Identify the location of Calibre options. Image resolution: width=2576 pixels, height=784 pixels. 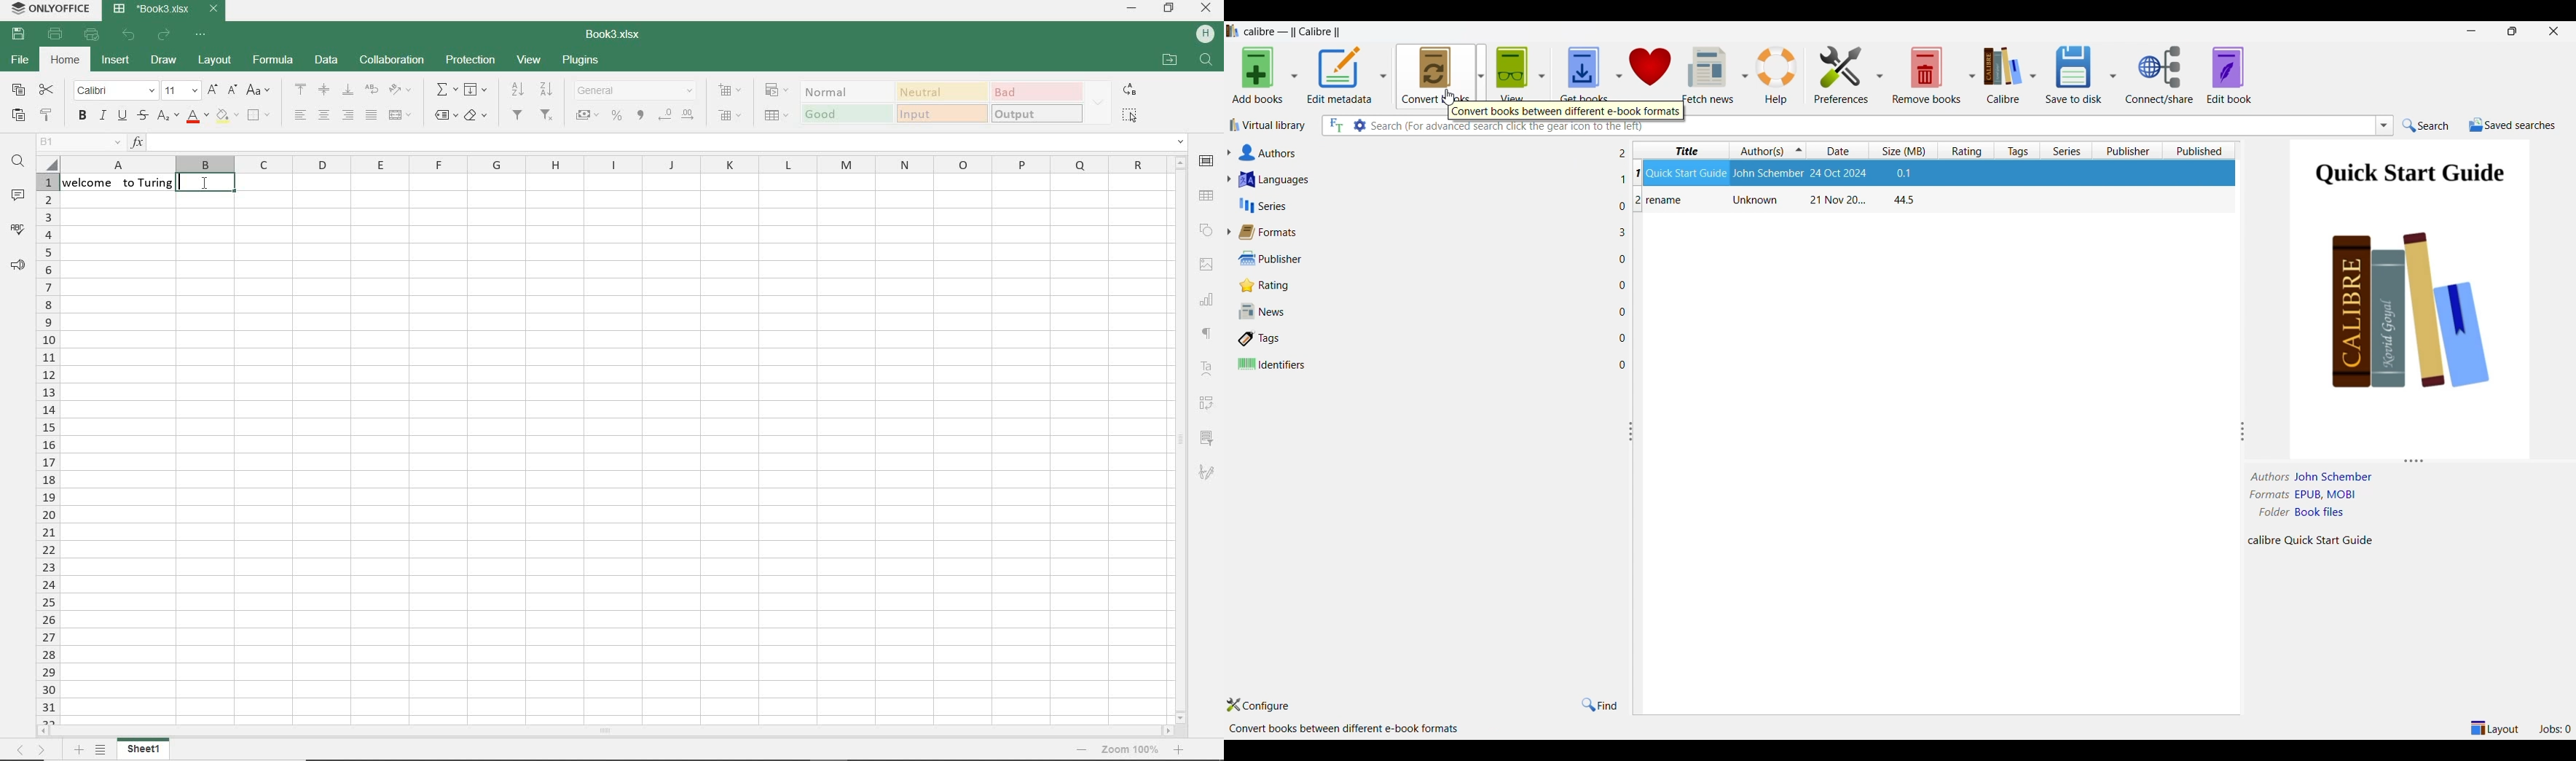
(2032, 76).